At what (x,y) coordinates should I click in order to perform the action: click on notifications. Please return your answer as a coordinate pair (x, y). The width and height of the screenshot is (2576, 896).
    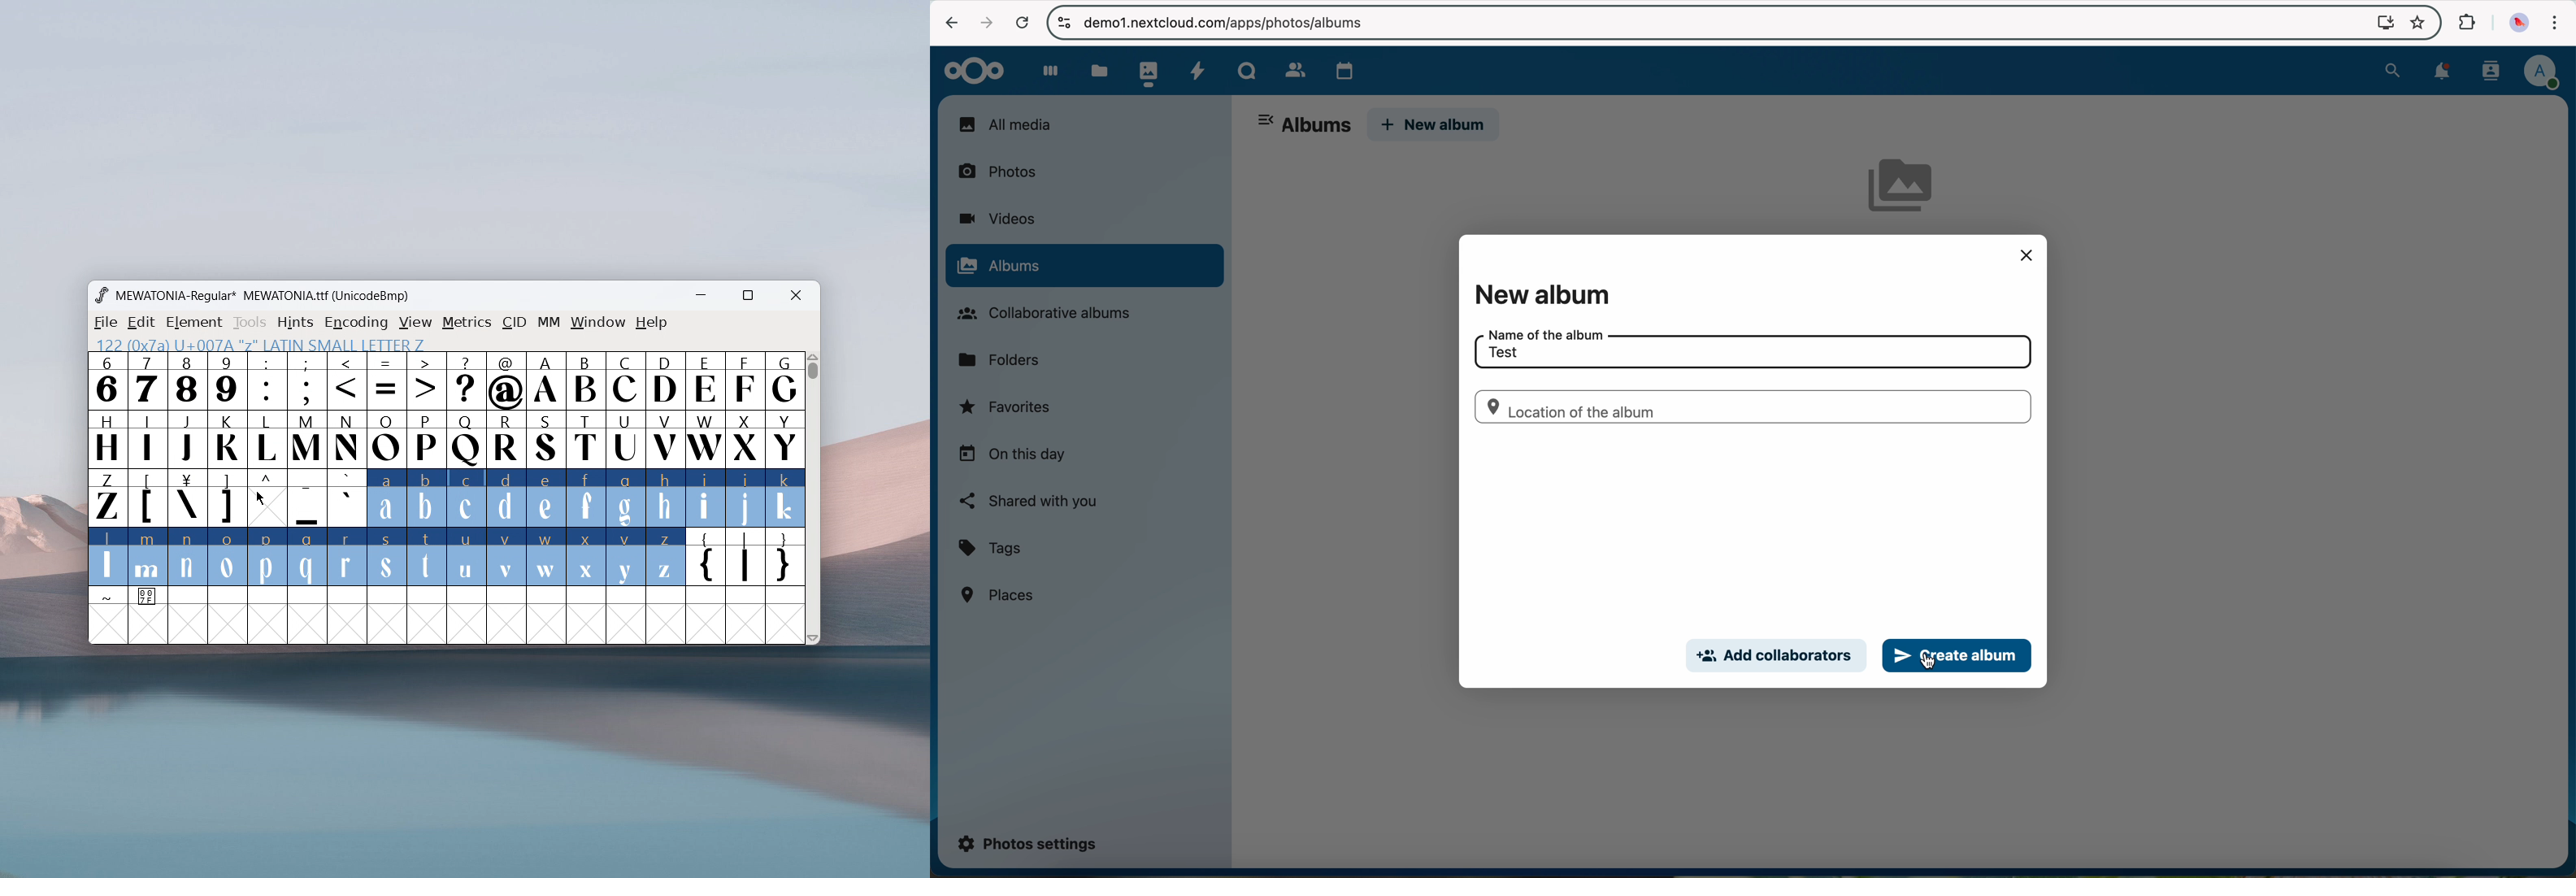
    Looking at the image, I should click on (2438, 72).